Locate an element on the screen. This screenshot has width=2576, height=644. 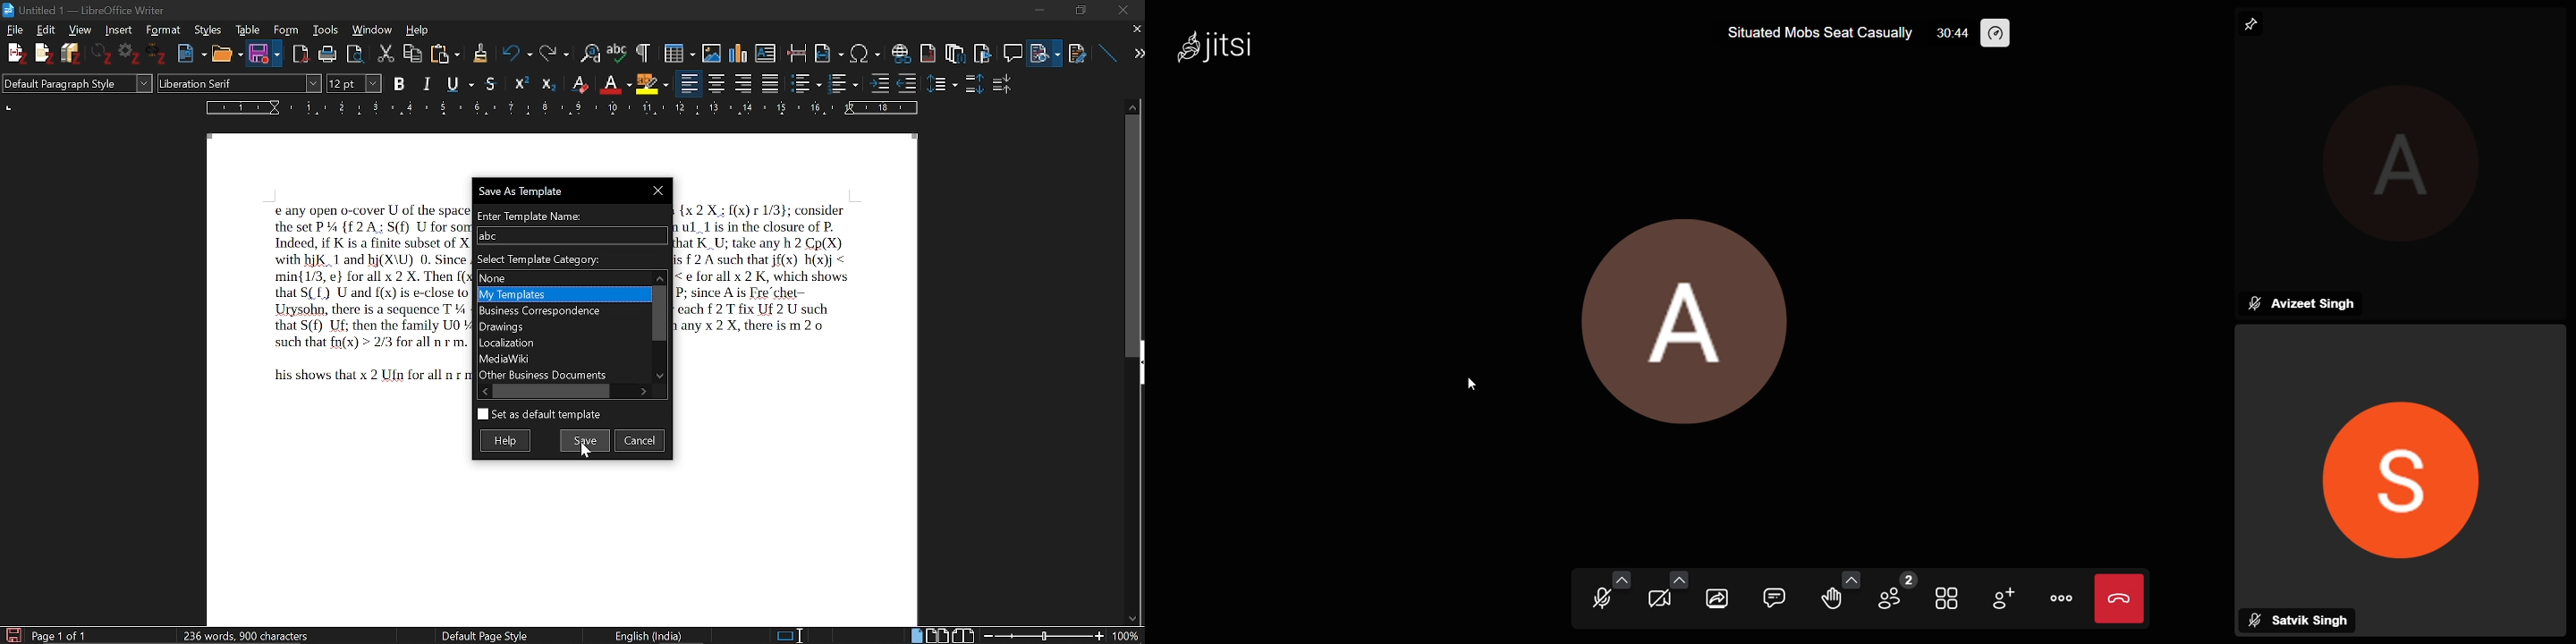
Help is located at coordinates (509, 440).